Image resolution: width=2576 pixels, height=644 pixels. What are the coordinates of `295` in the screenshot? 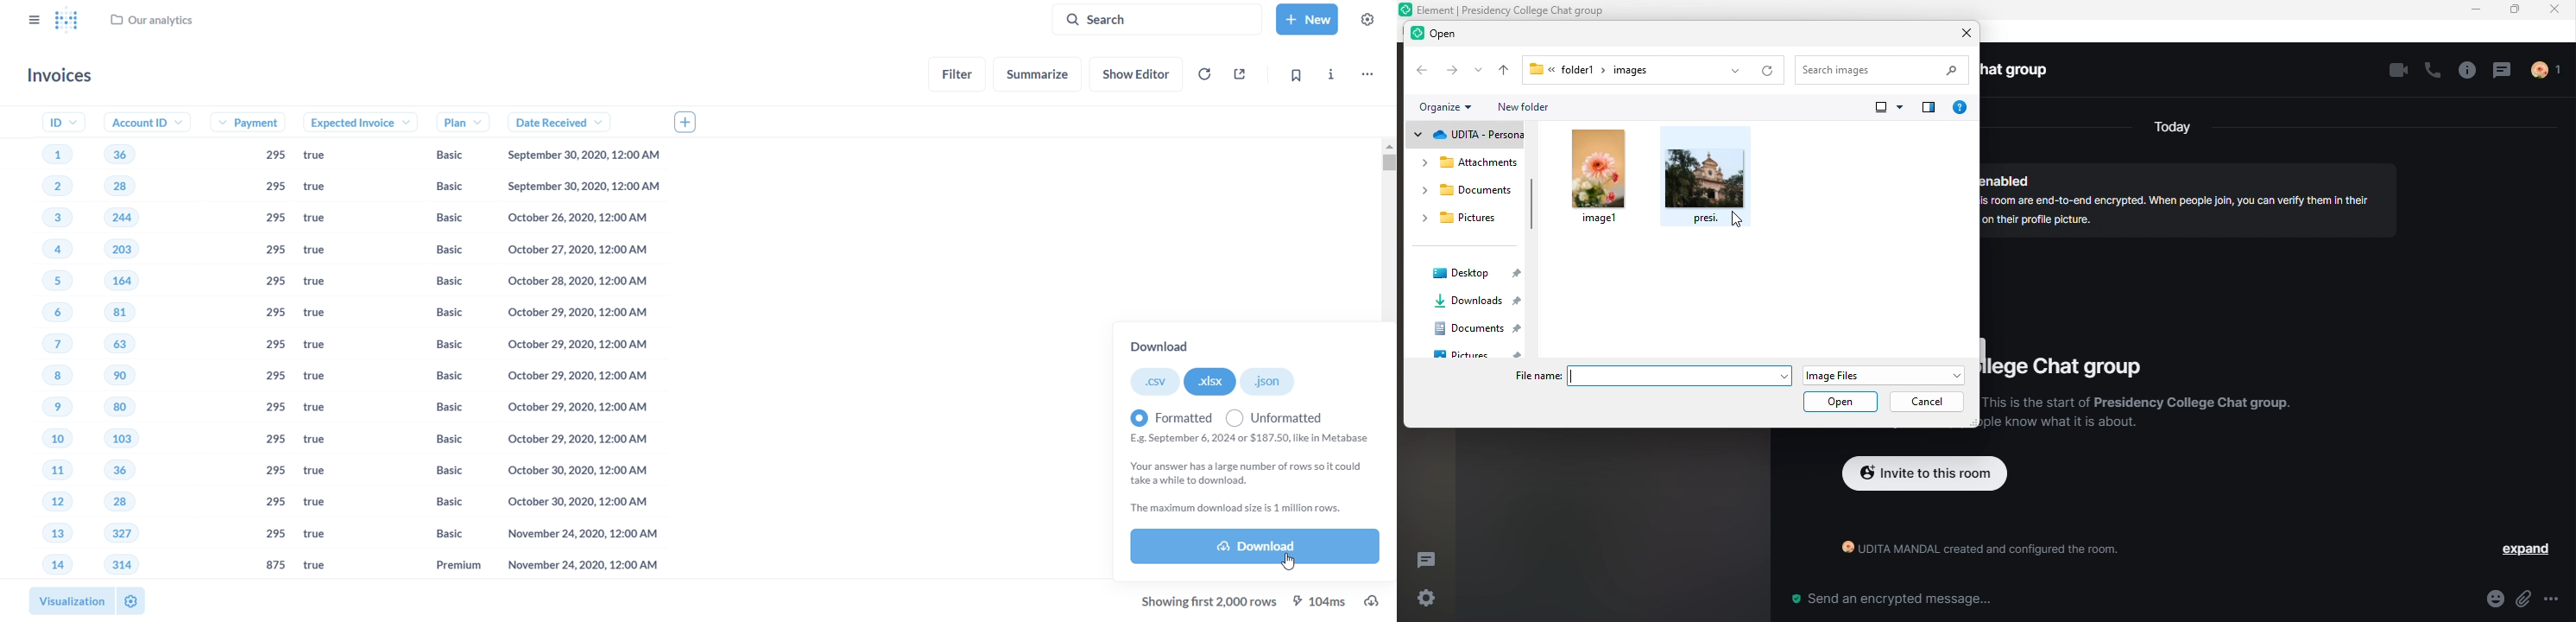 It's located at (272, 314).